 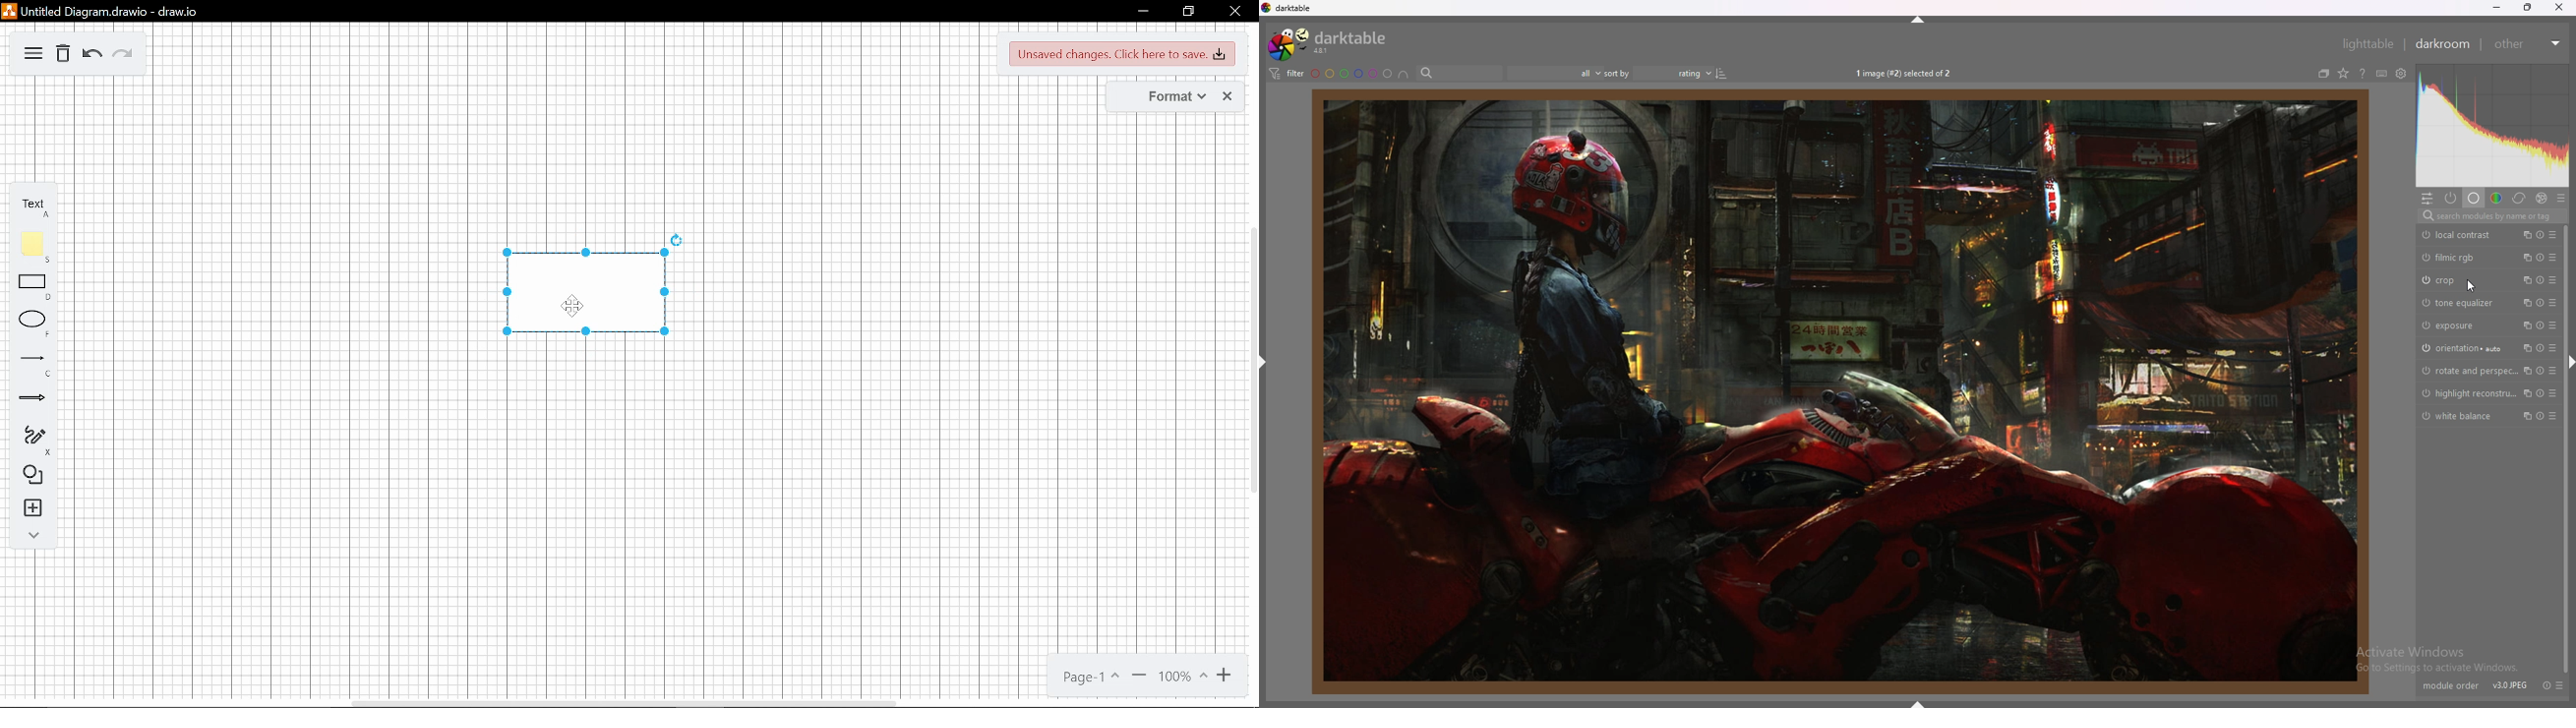 What do you see at coordinates (584, 292) in the screenshot?
I see `diagram` at bounding box center [584, 292].